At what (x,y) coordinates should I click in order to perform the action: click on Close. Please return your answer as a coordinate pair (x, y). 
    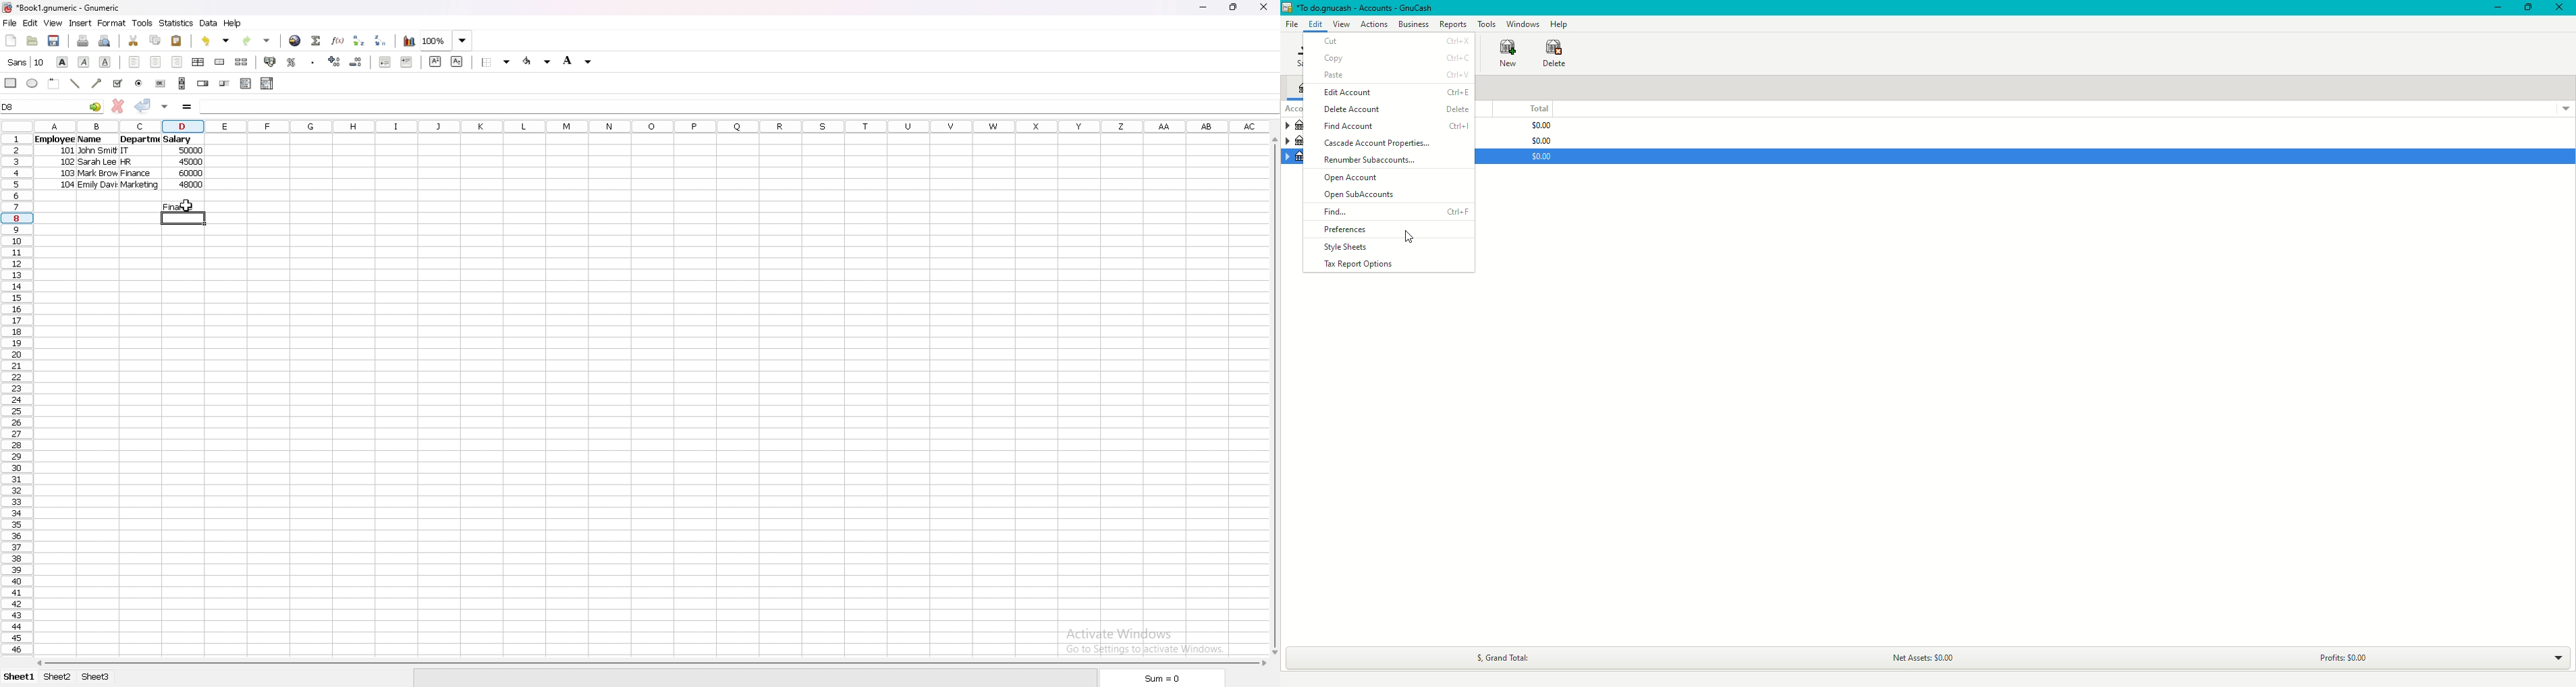
    Looking at the image, I should click on (2560, 8).